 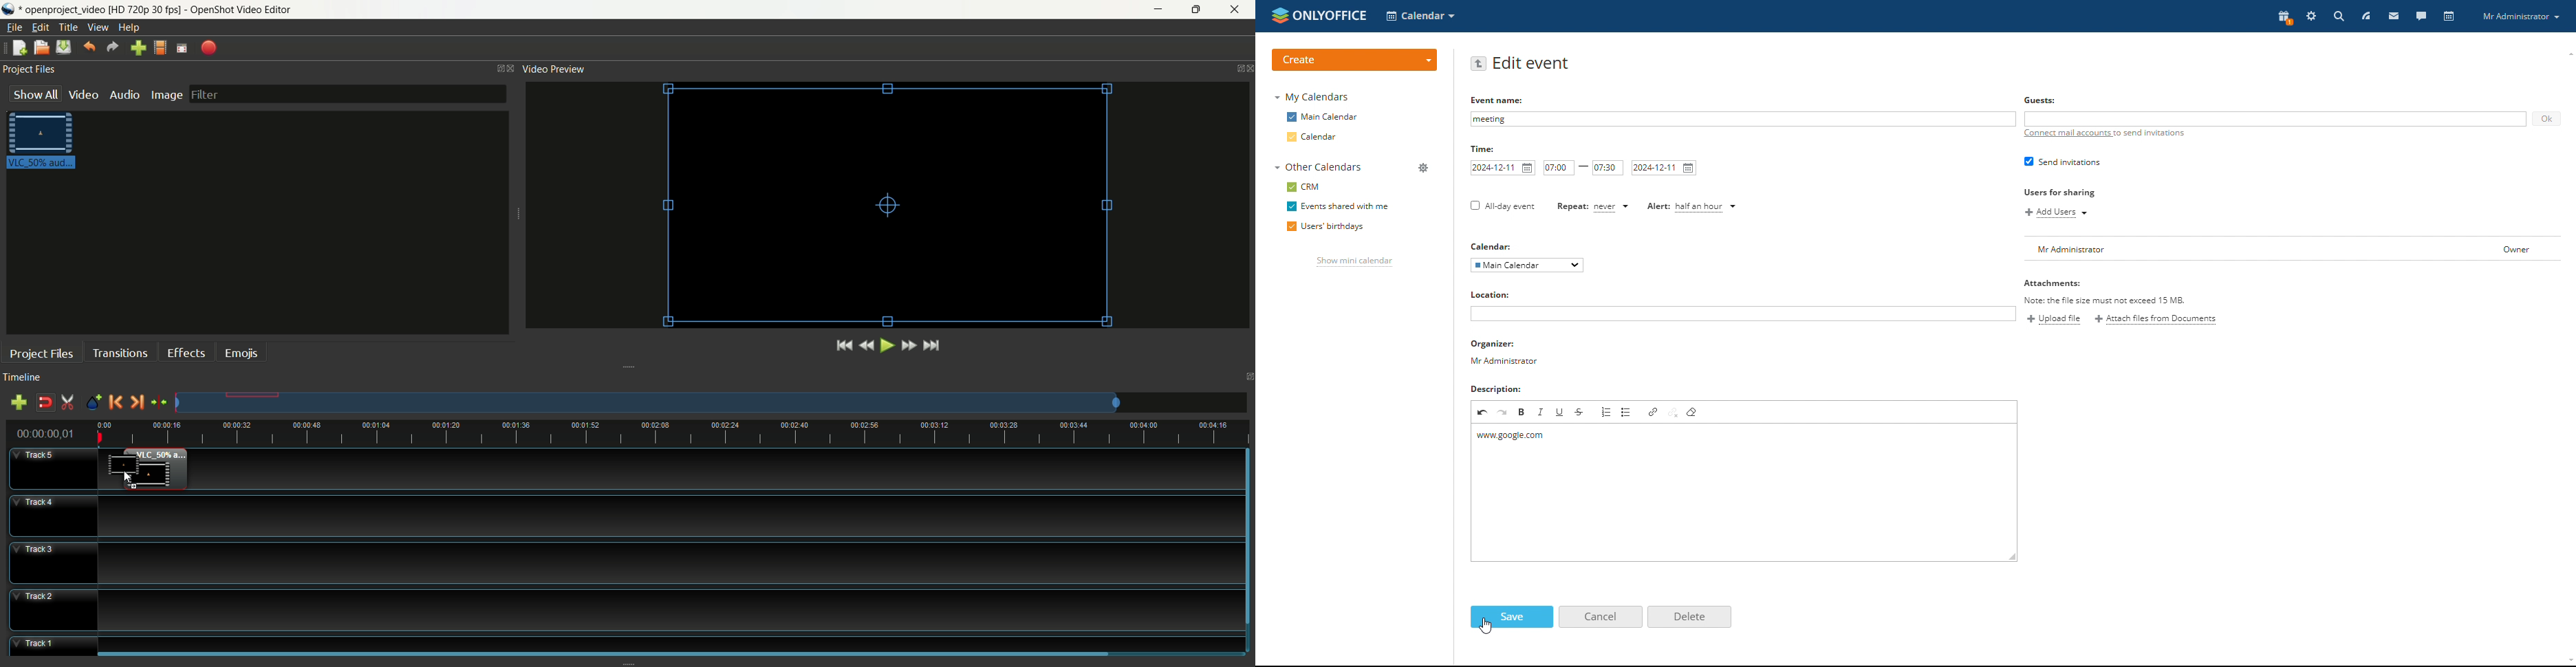 What do you see at coordinates (2284, 17) in the screenshot?
I see `present` at bounding box center [2284, 17].